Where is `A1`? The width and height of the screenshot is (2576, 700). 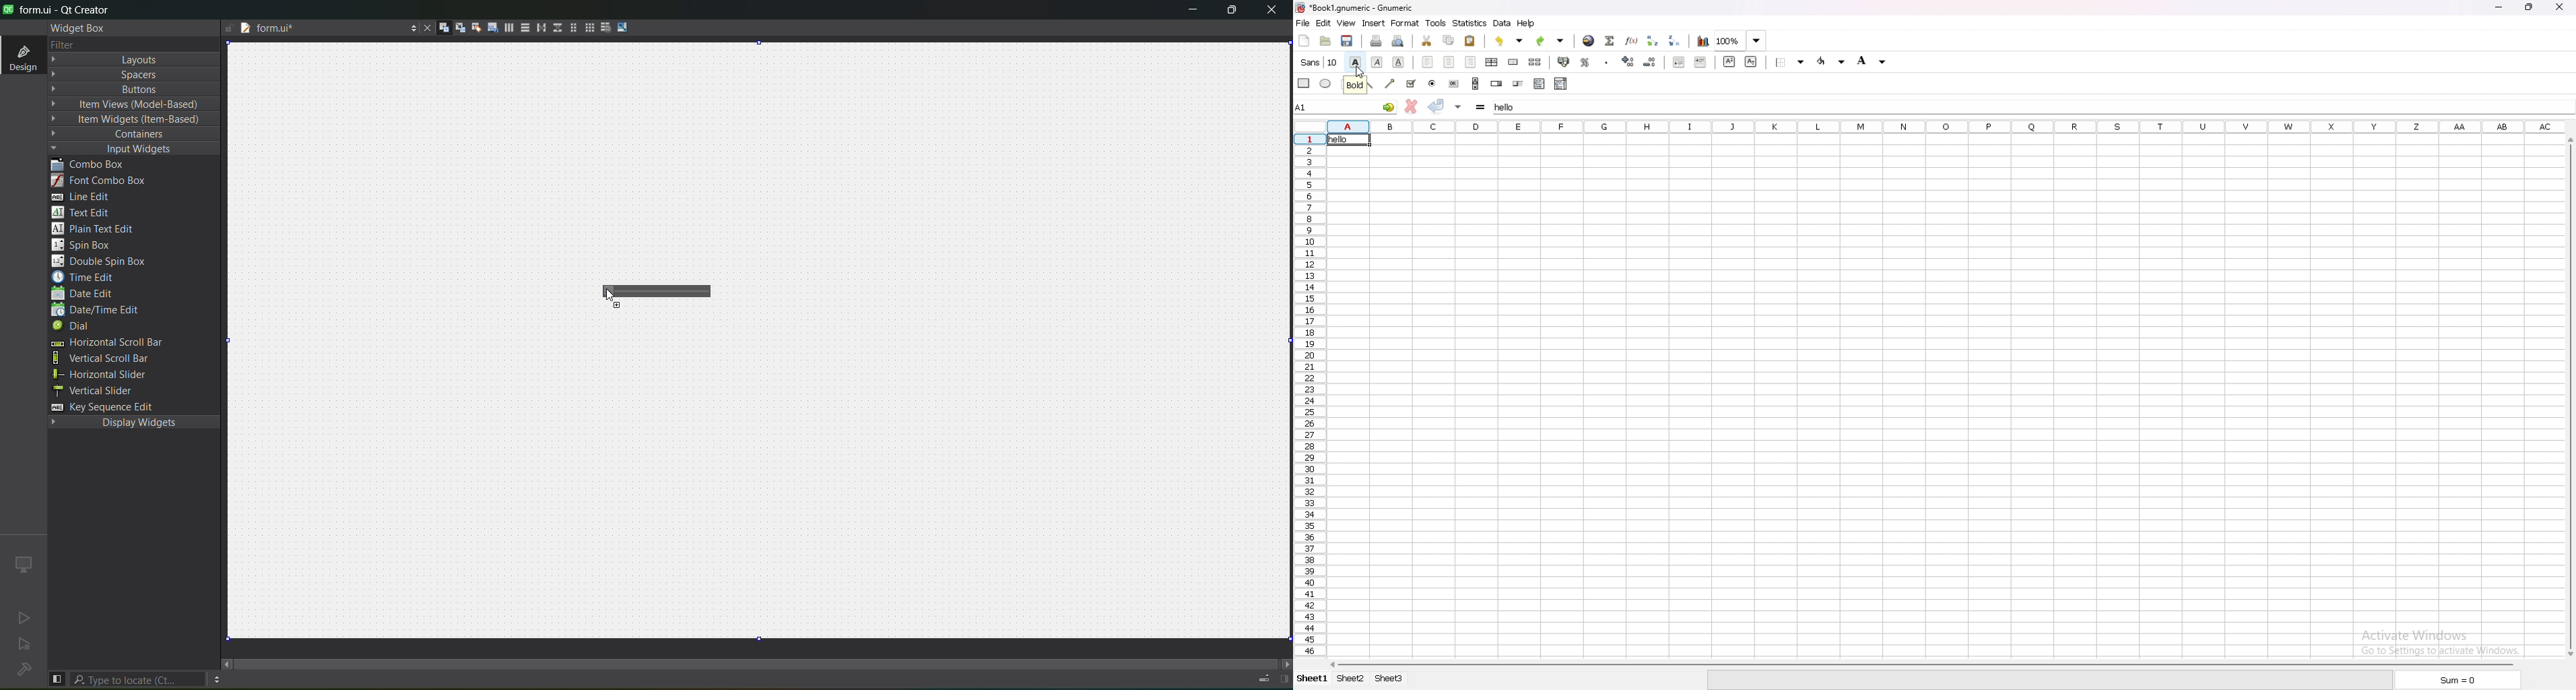
A1 is located at coordinates (1345, 107).